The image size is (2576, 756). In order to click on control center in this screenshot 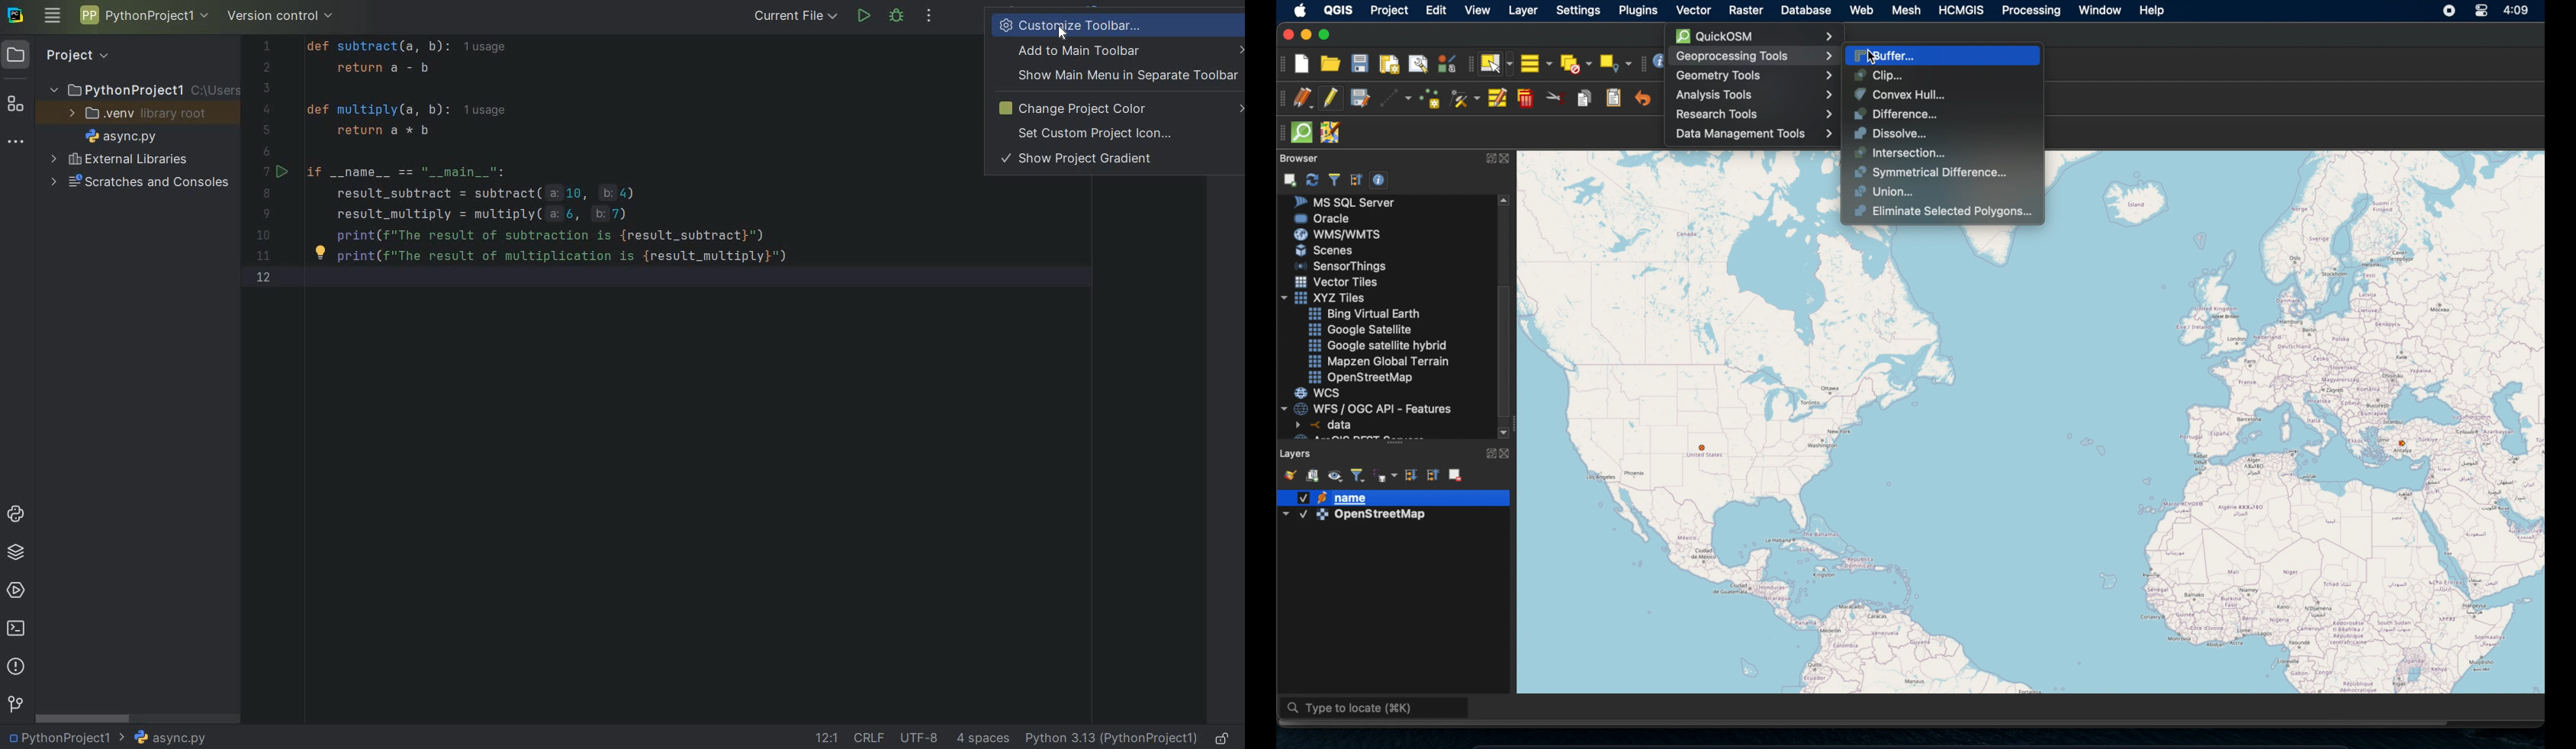, I will do `click(2479, 10)`.